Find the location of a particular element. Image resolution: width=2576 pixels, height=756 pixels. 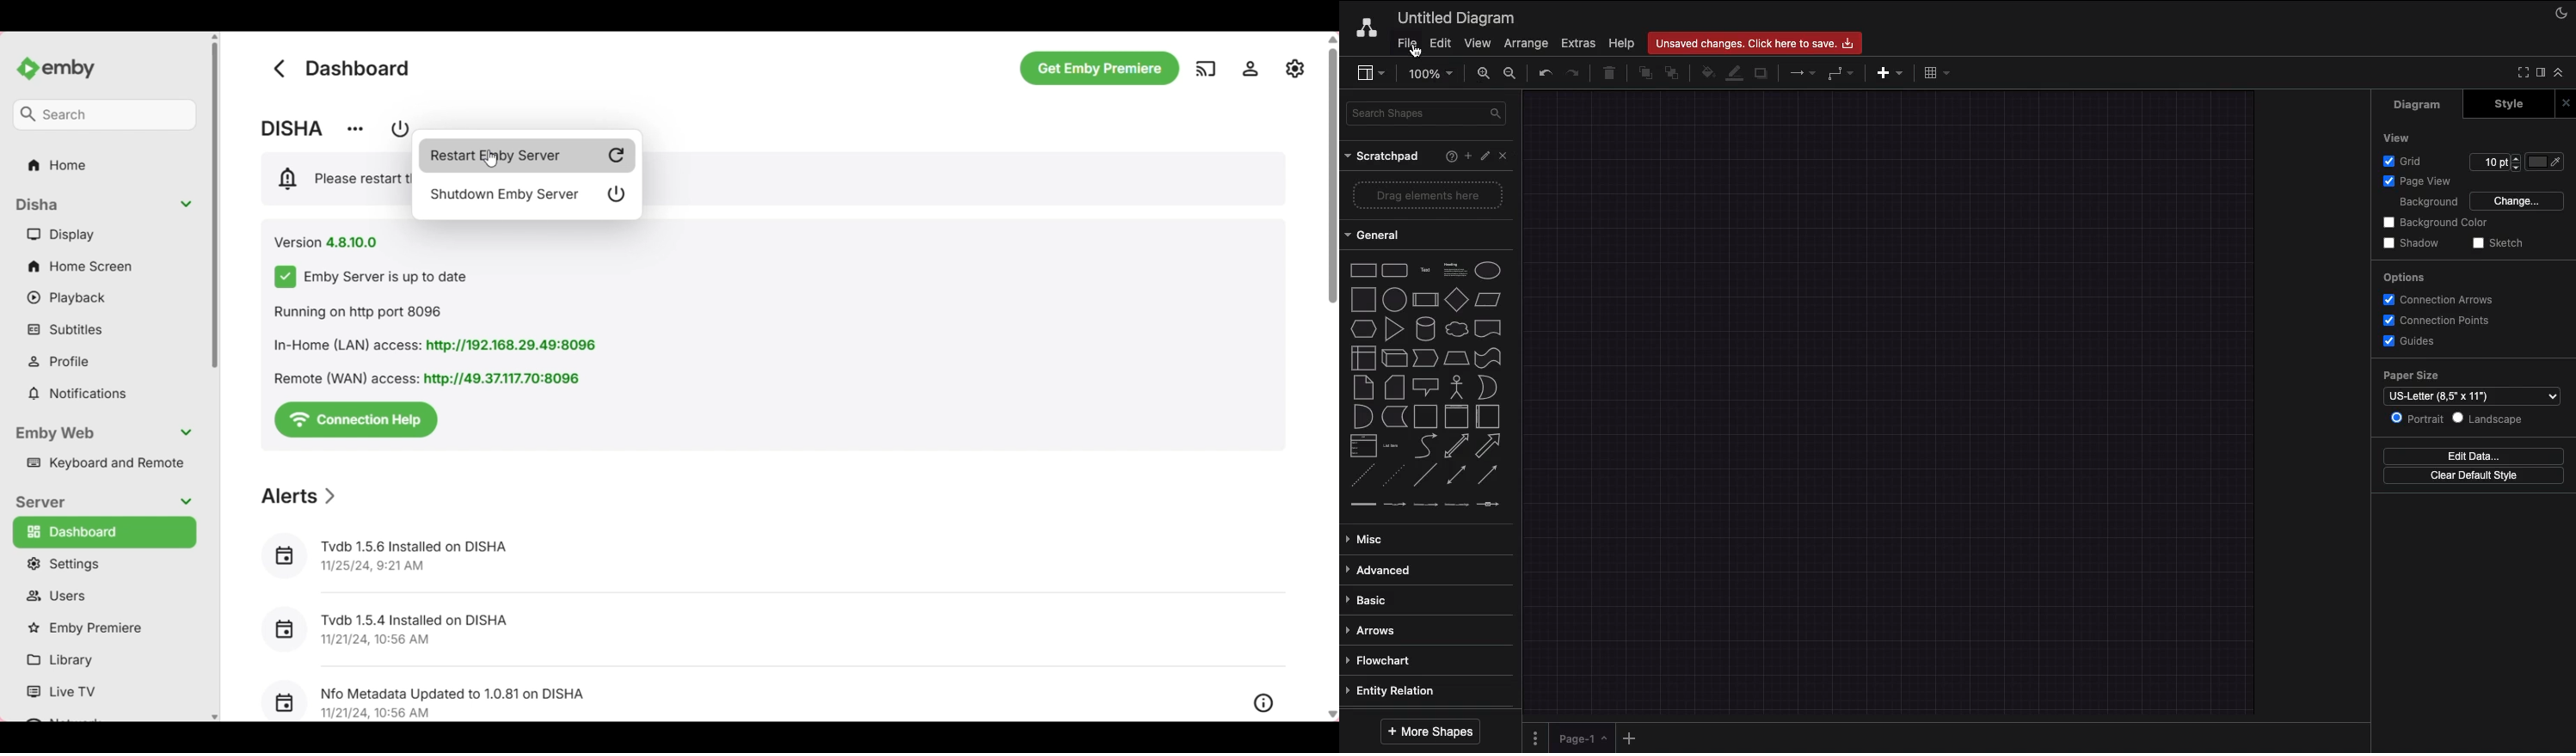

Extras is located at coordinates (1578, 42).